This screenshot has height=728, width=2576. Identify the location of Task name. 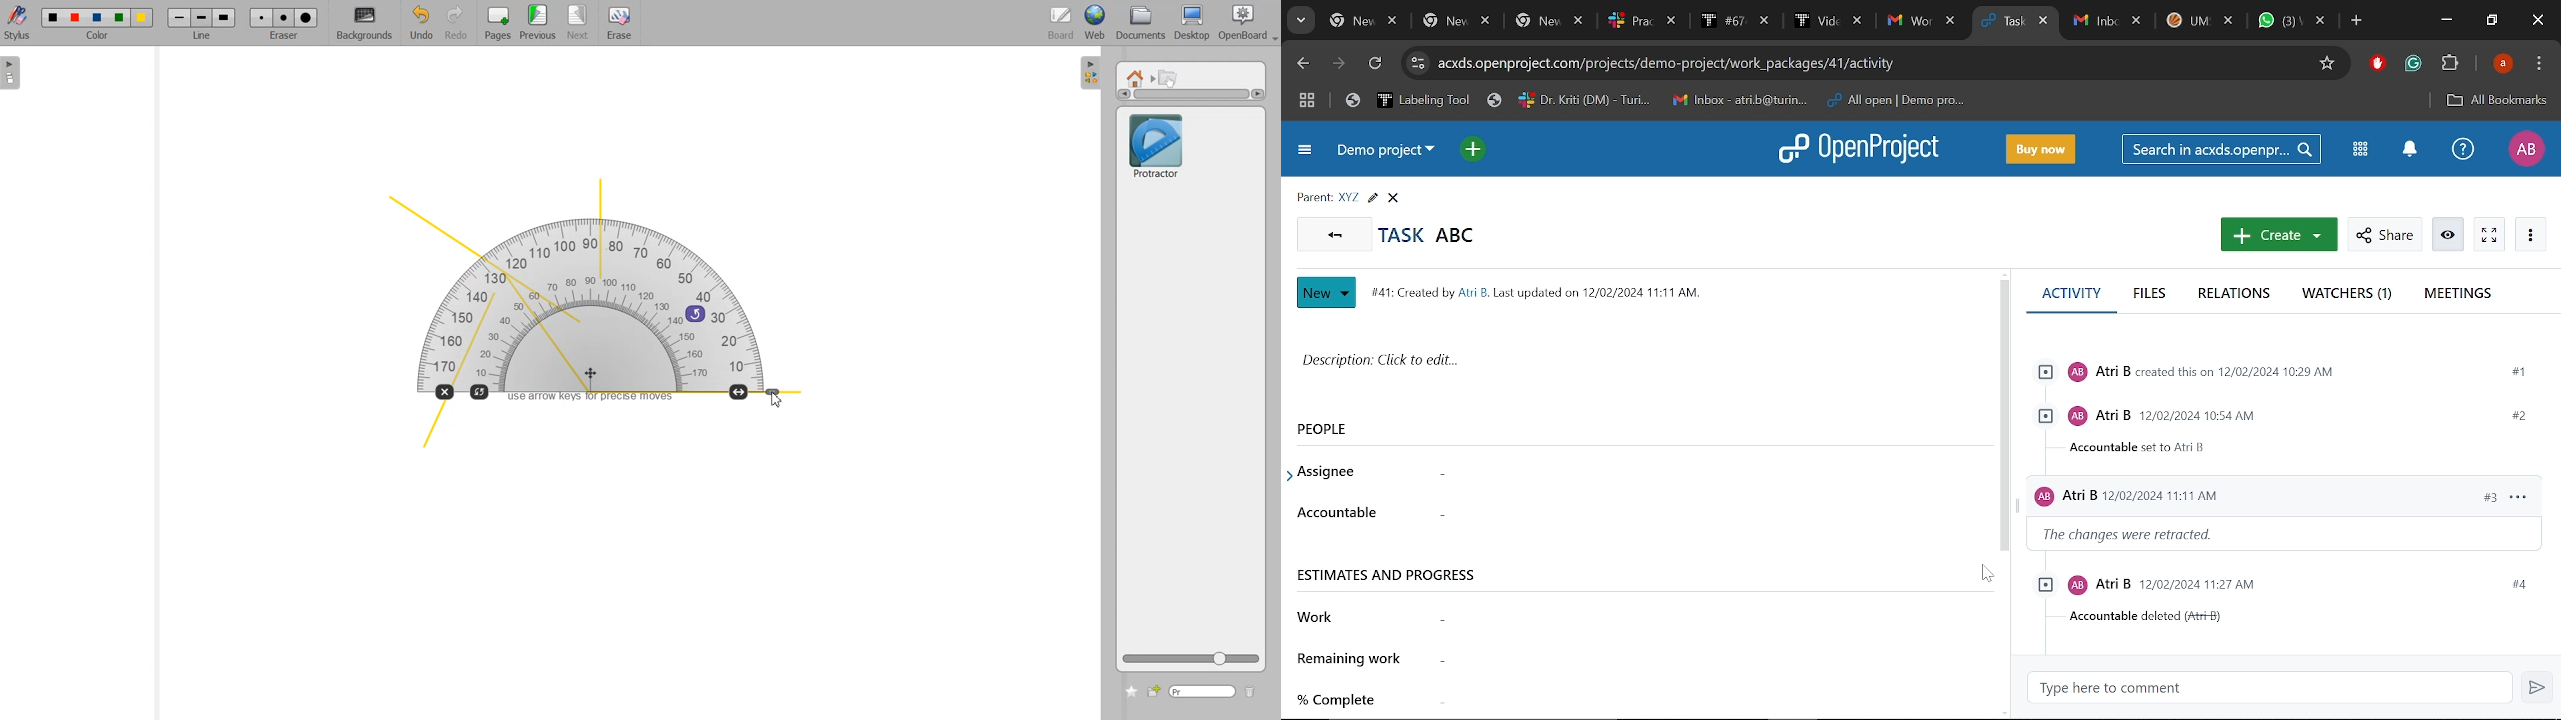
(1427, 235).